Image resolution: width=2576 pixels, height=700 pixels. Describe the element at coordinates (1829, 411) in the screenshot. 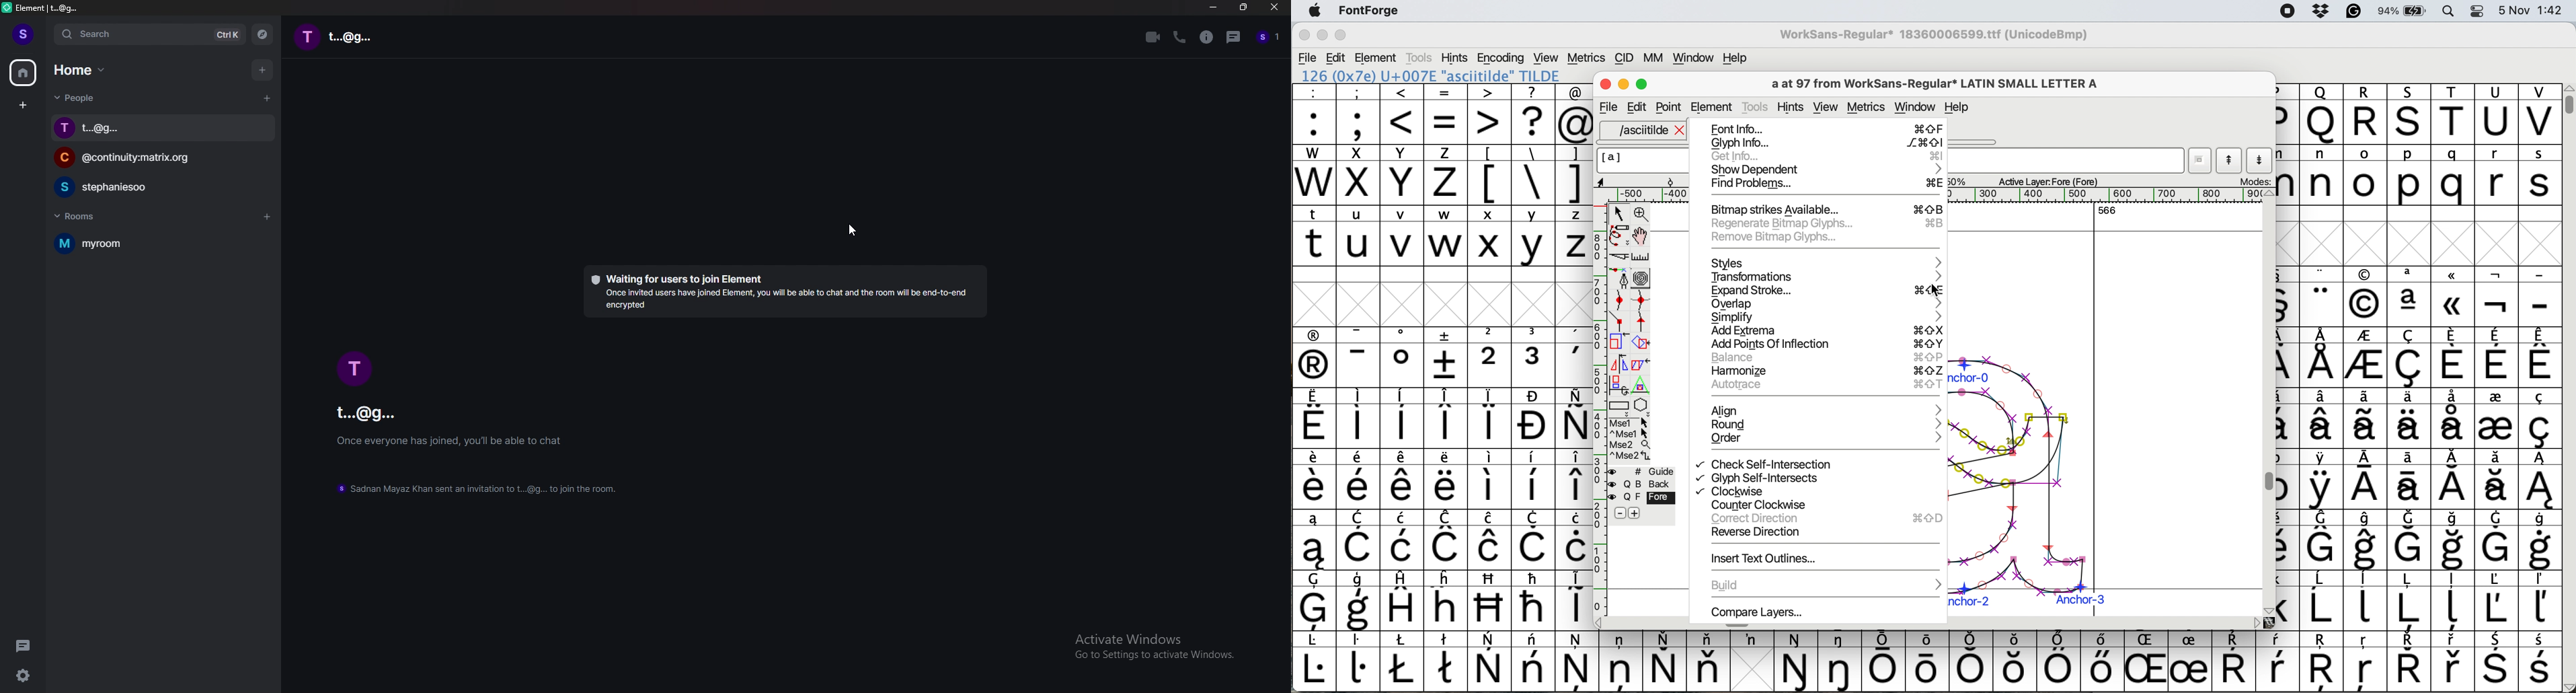

I see `align` at that location.